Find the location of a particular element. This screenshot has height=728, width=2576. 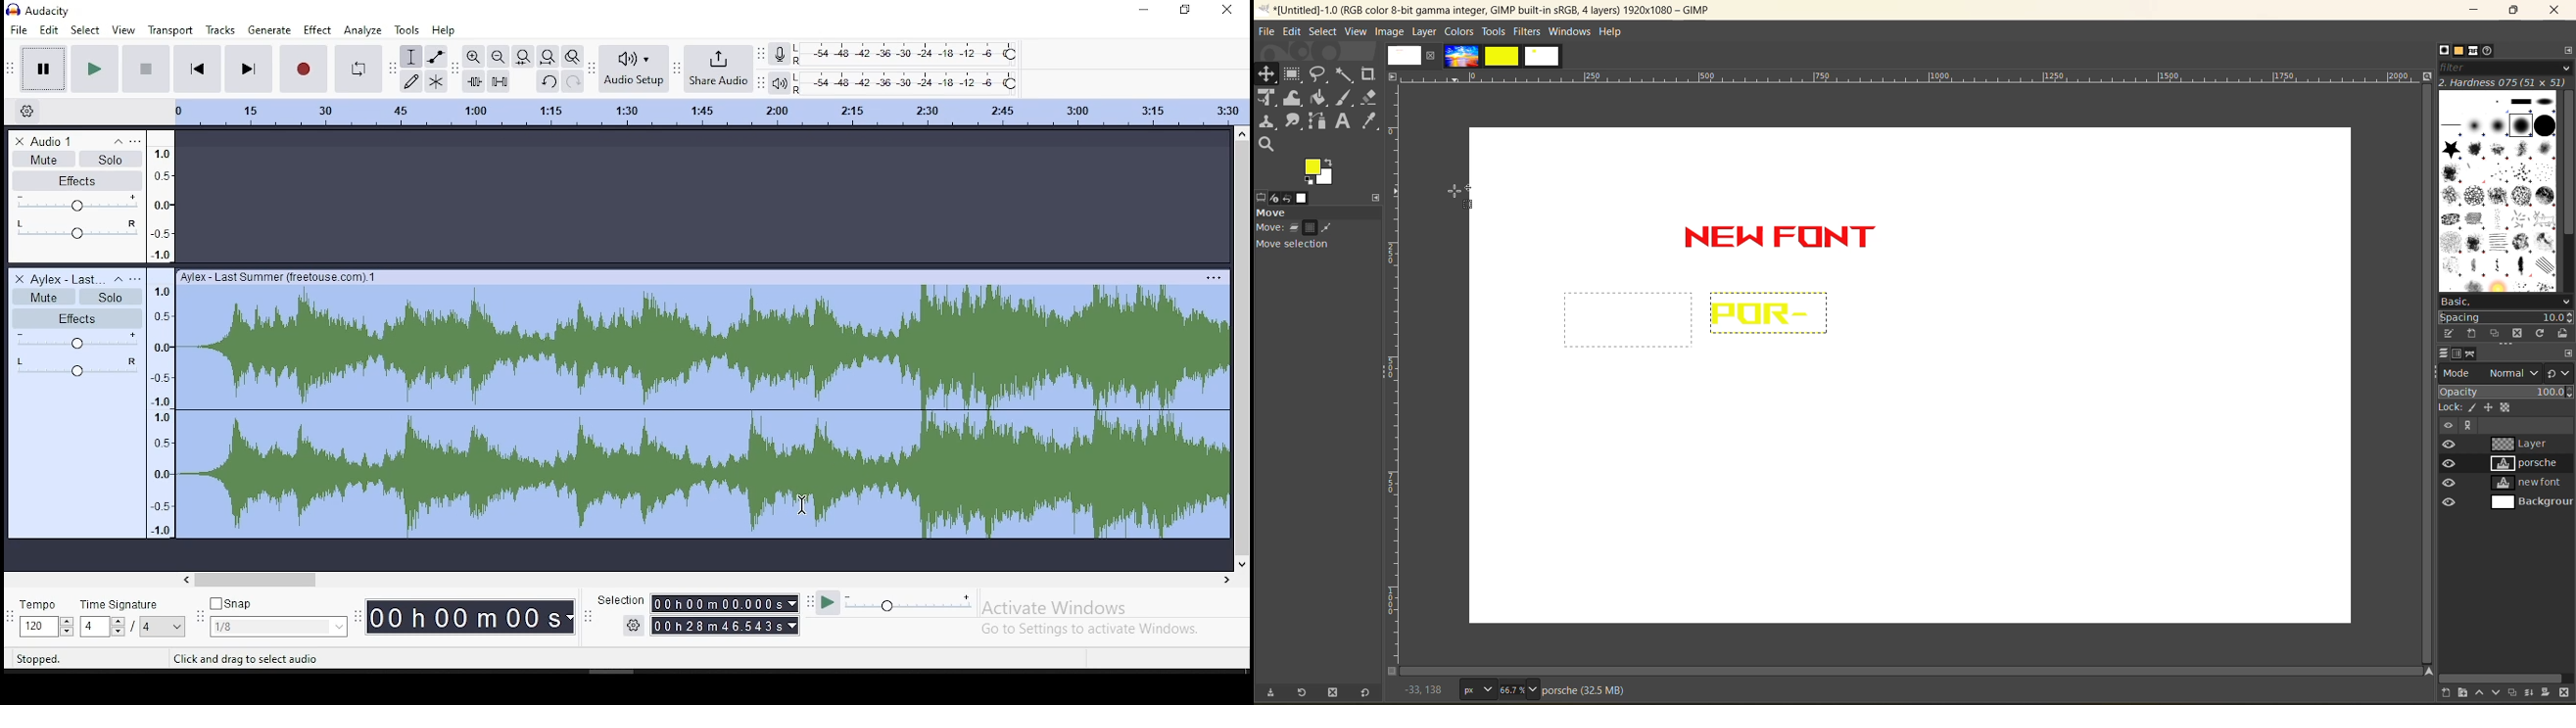

playback speed is located at coordinates (908, 604).